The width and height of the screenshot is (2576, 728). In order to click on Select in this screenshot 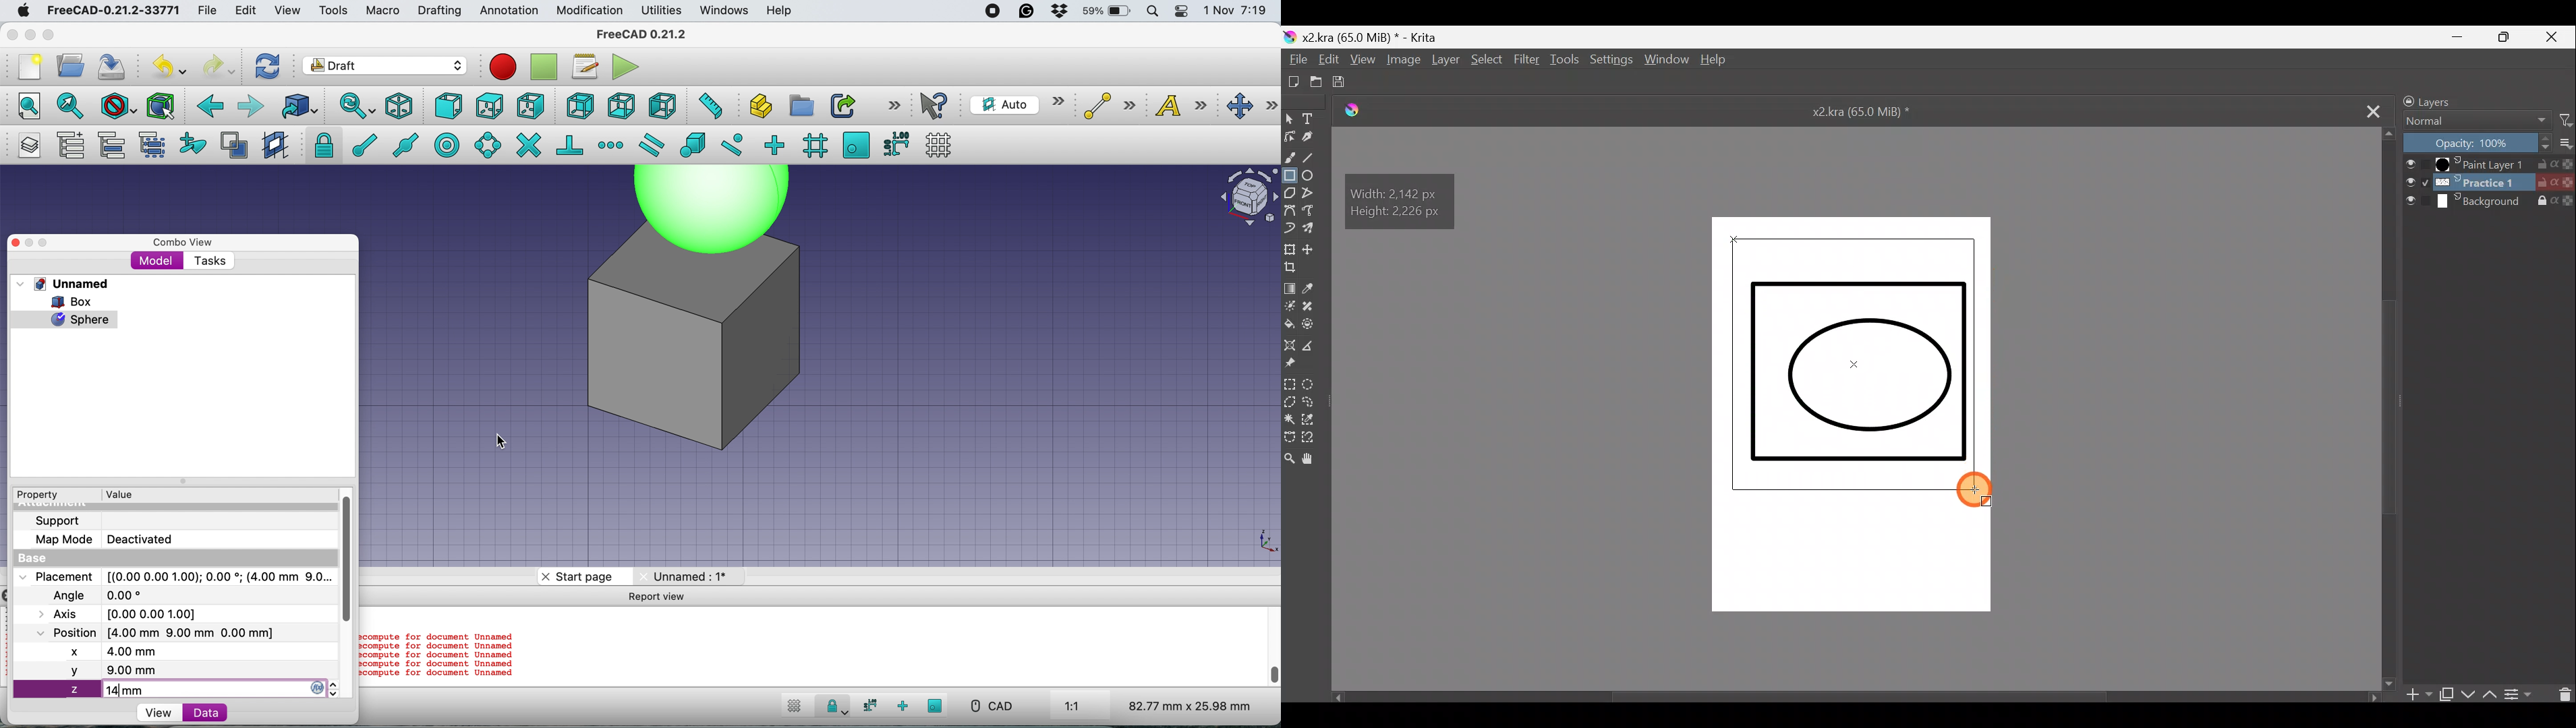, I will do `click(1489, 61)`.